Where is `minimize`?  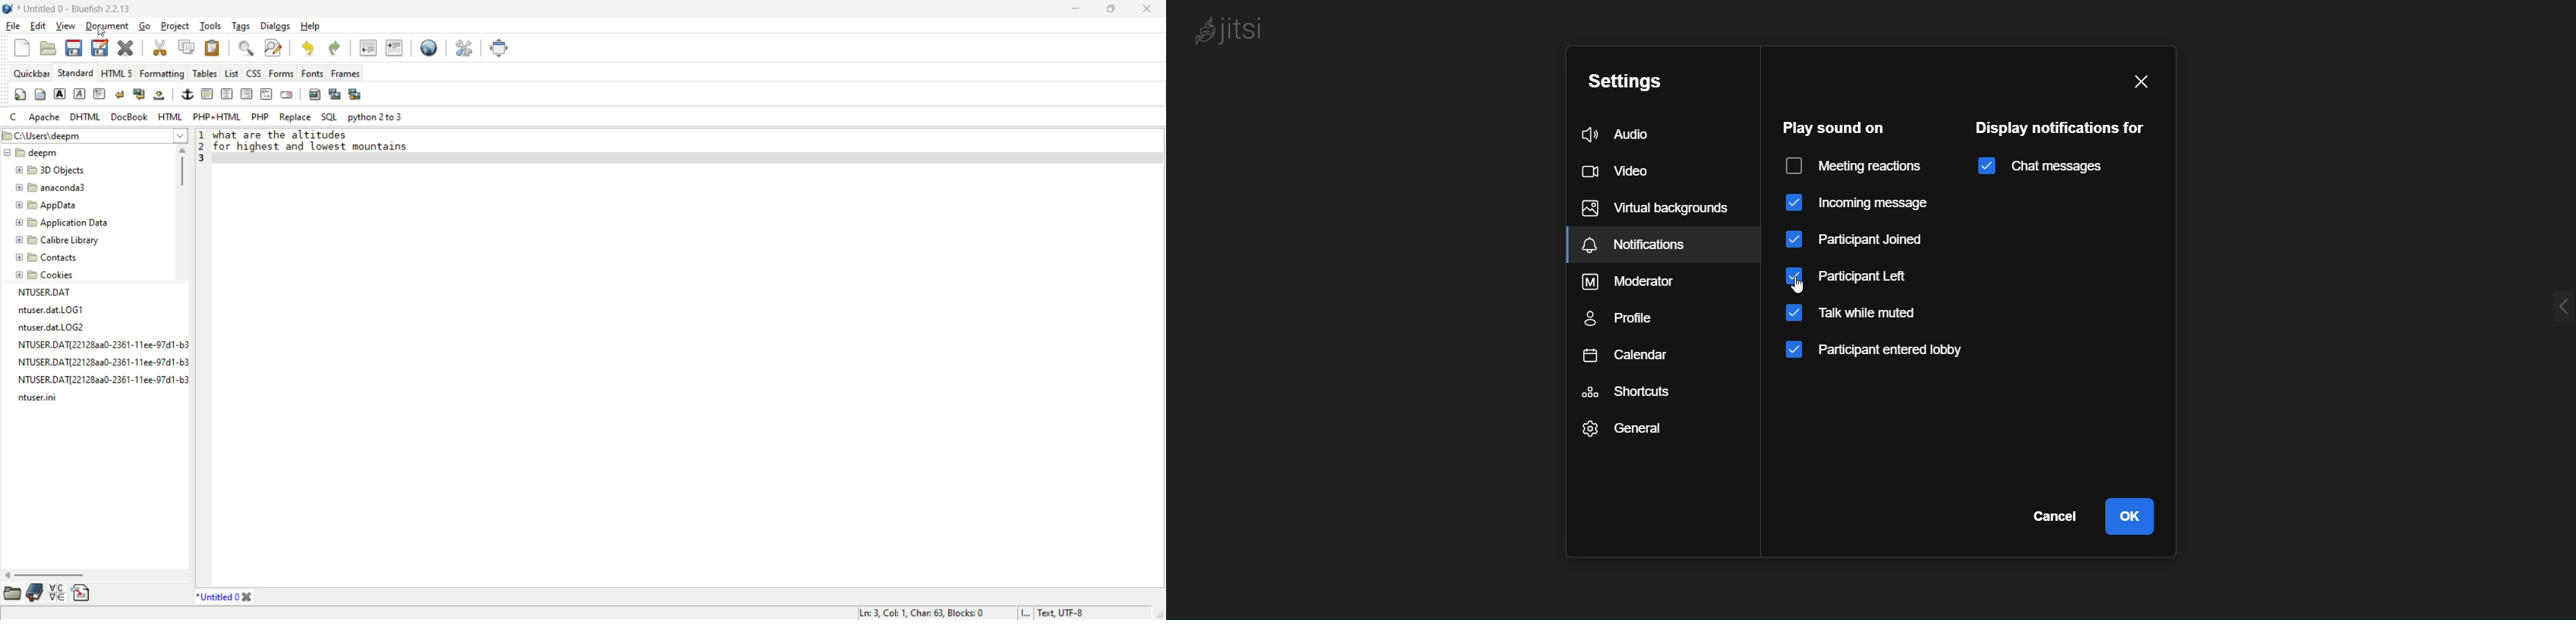 minimize is located at coordinates (1075, 11).